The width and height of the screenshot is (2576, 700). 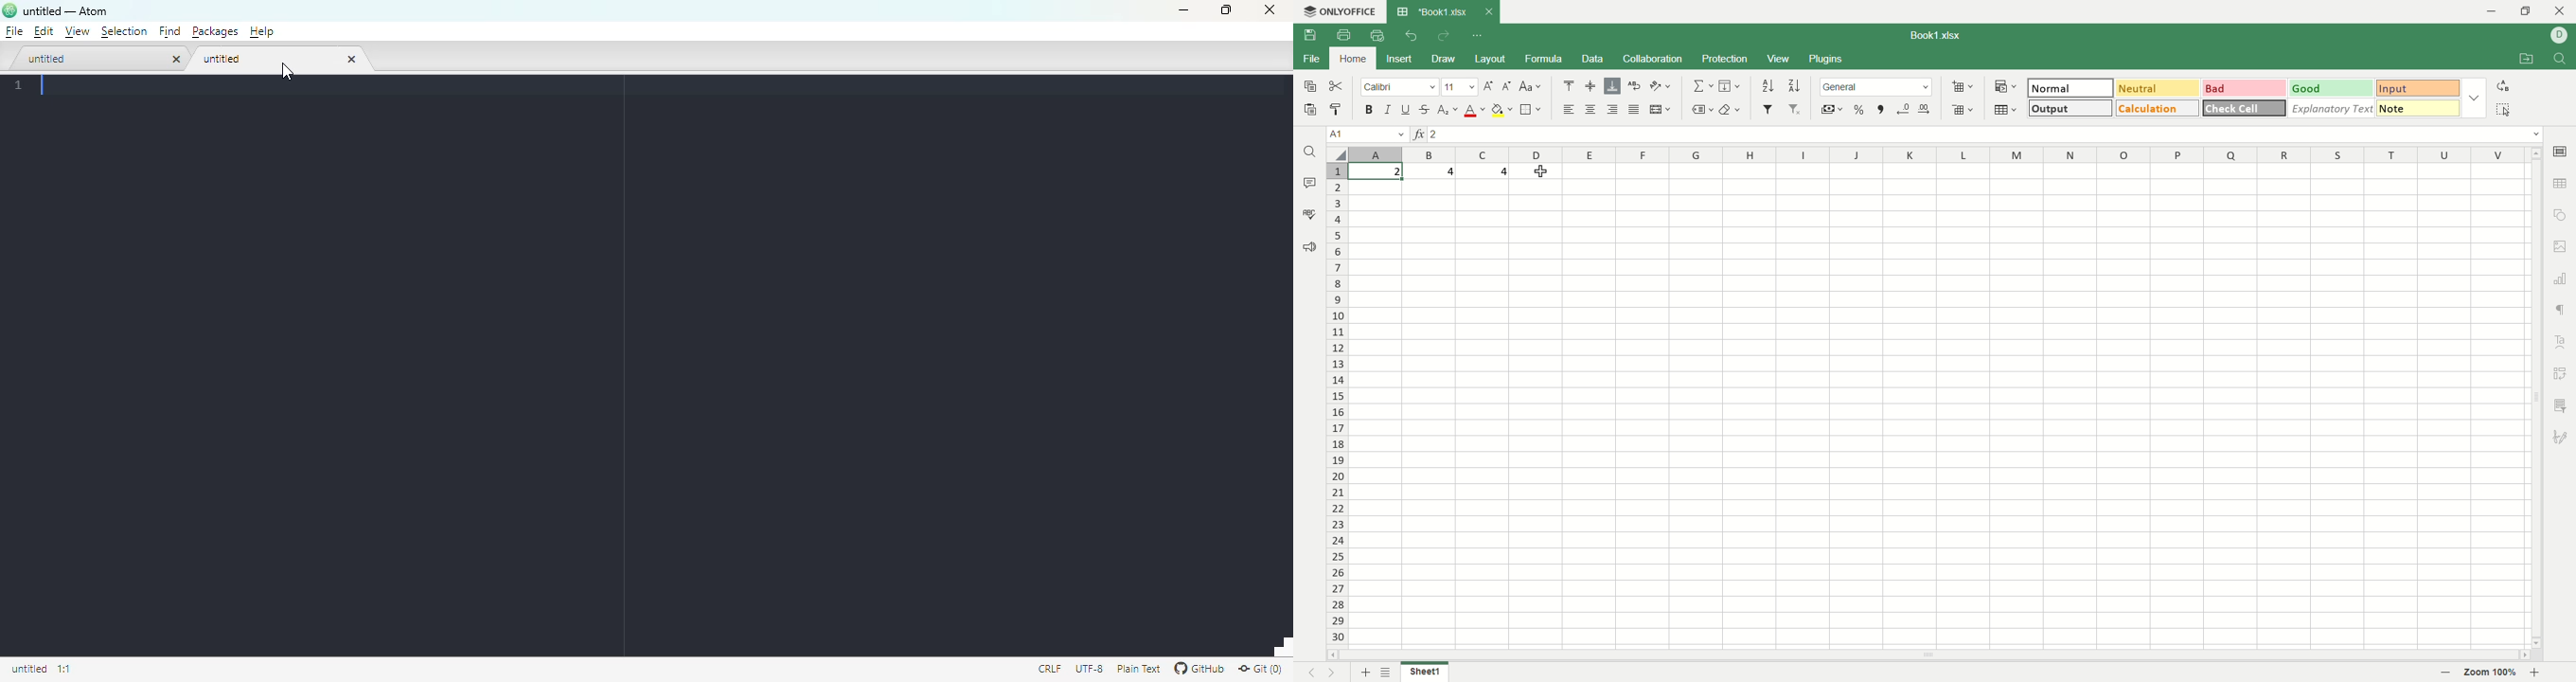 I want to click on decrease font, so click(x=1504, y=86).